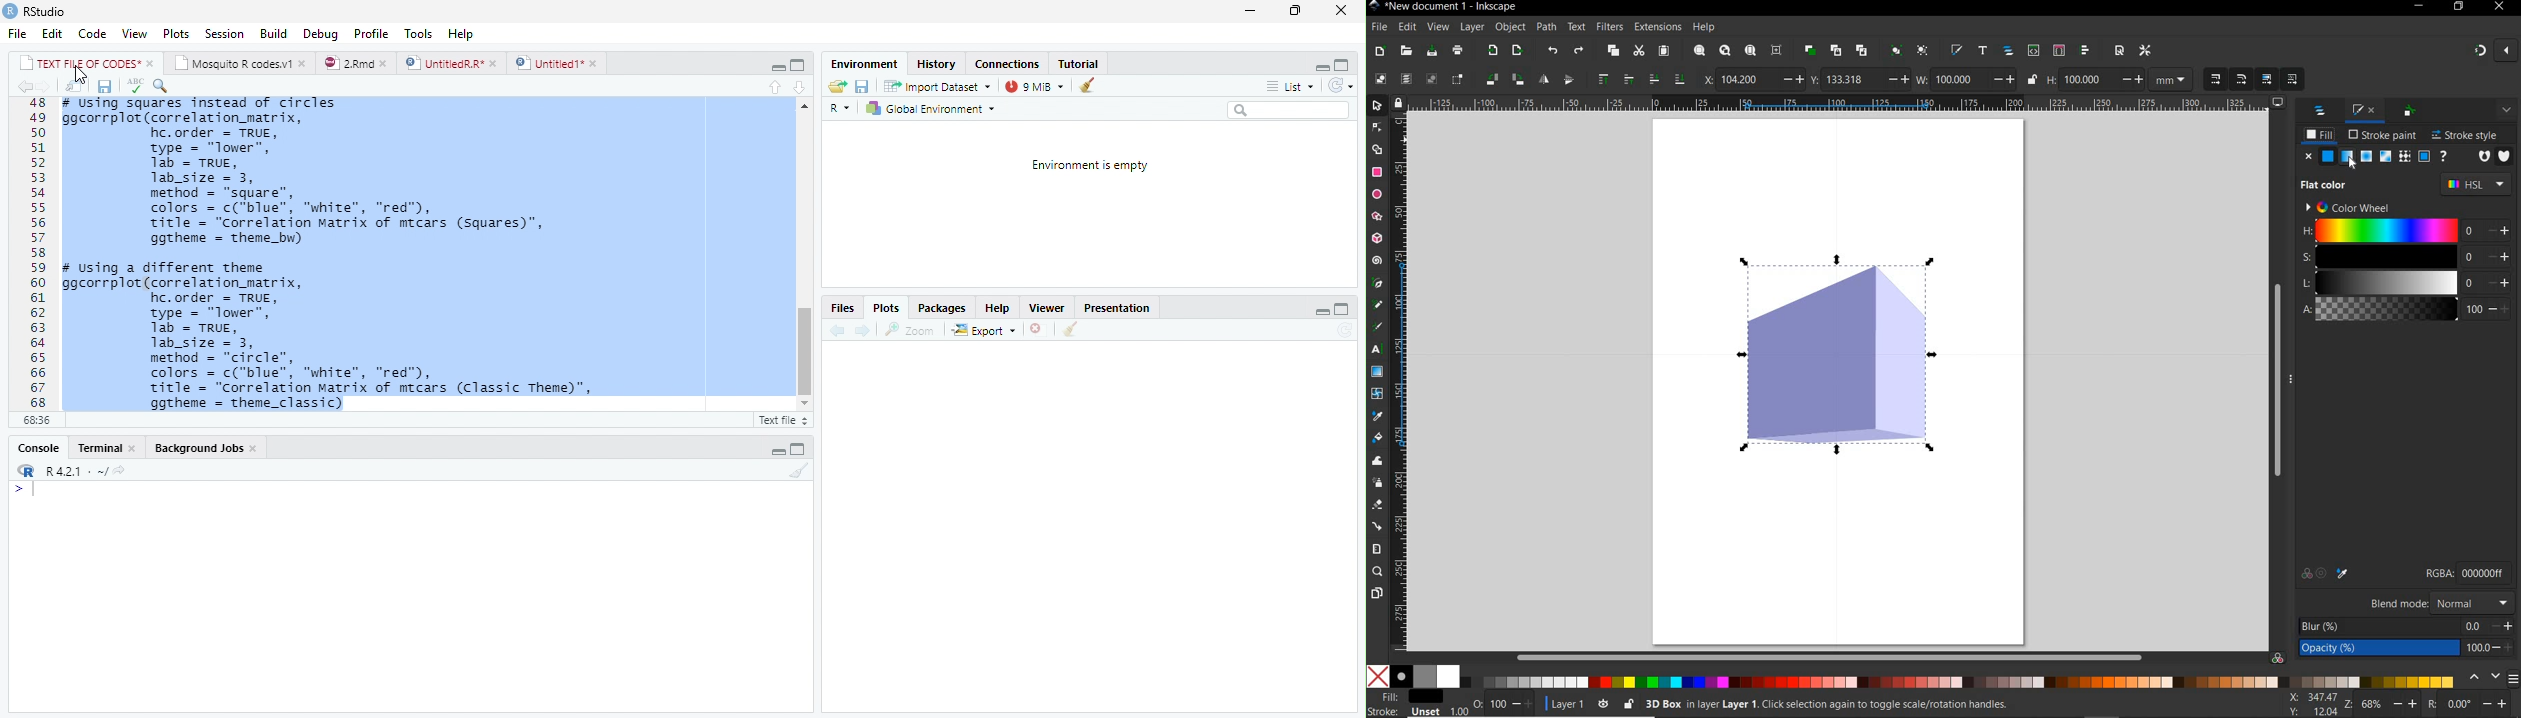 Image resolution: width=2548 pixels, height=728 pixels. What do you see at coordinates (1836, 350) in the screenshot?
I see `SELECTED OBJECT` at bounding box center [1836, 350].